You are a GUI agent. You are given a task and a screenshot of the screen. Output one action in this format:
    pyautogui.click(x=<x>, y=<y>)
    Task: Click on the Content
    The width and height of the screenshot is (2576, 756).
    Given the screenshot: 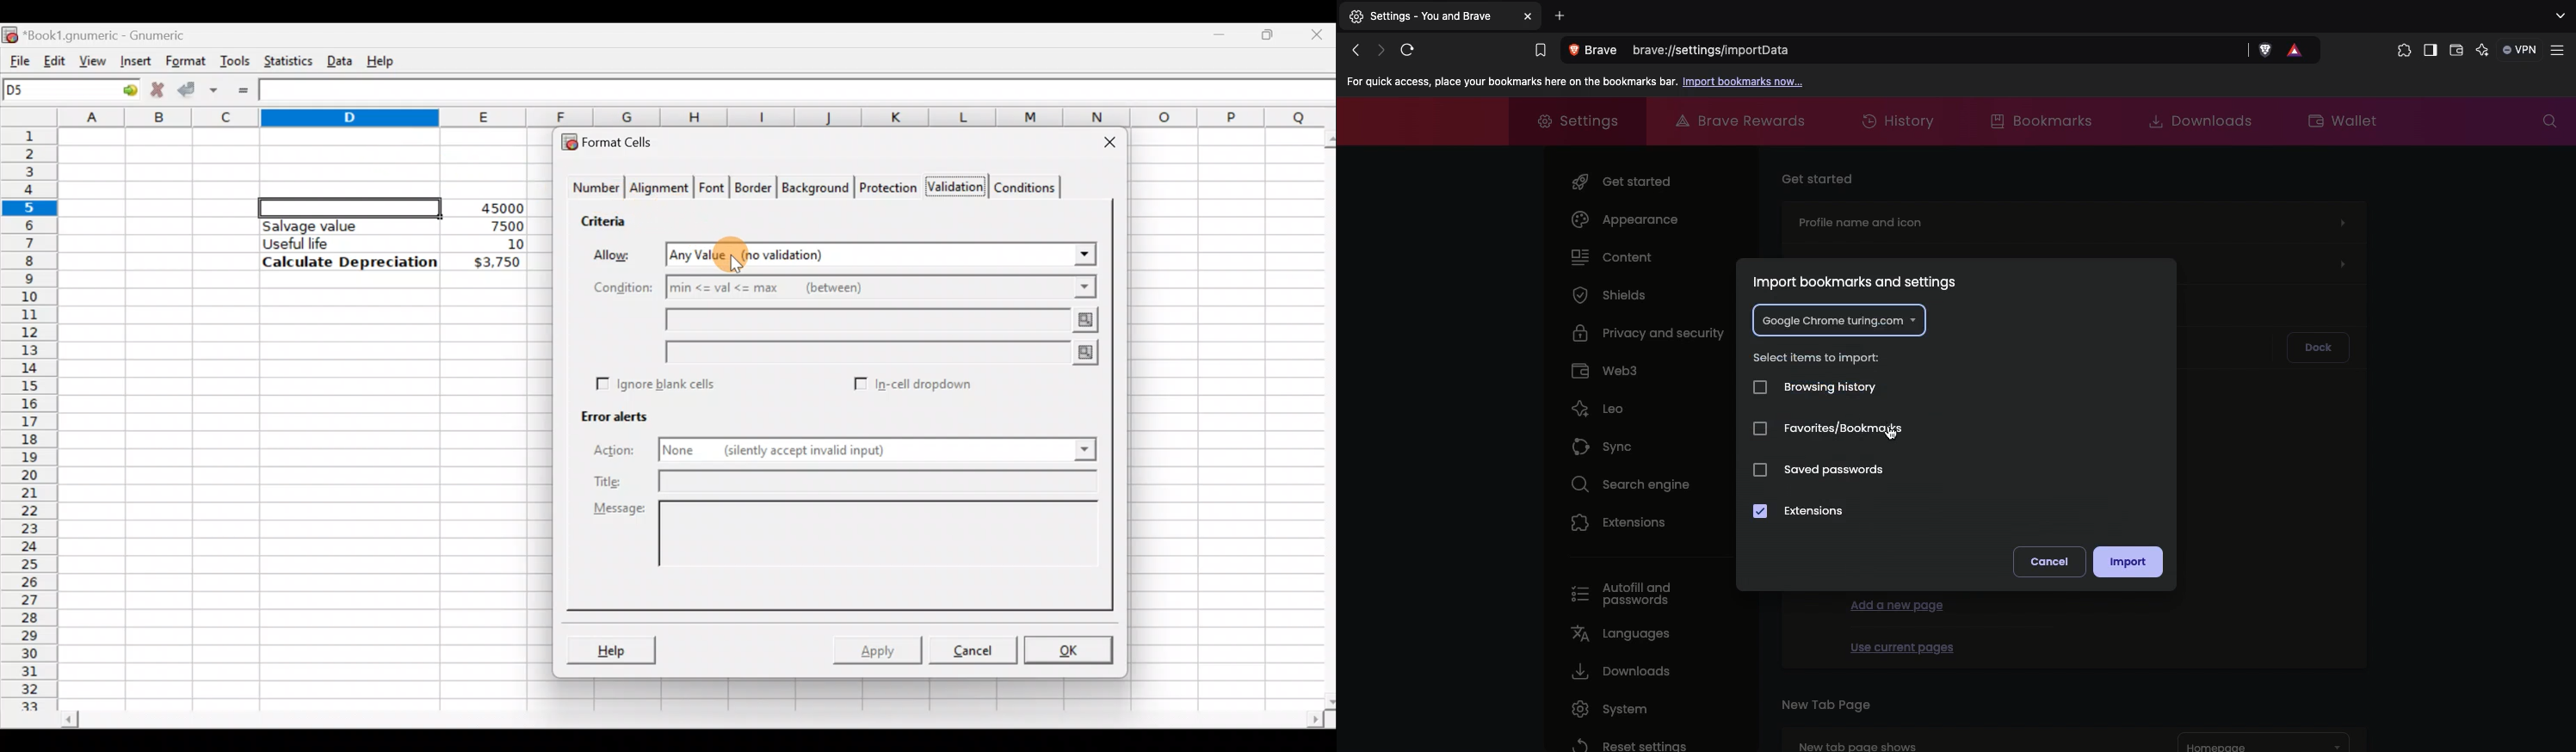 What is the action you would take?
    pyautogui.click(x=1613, y=256)
    